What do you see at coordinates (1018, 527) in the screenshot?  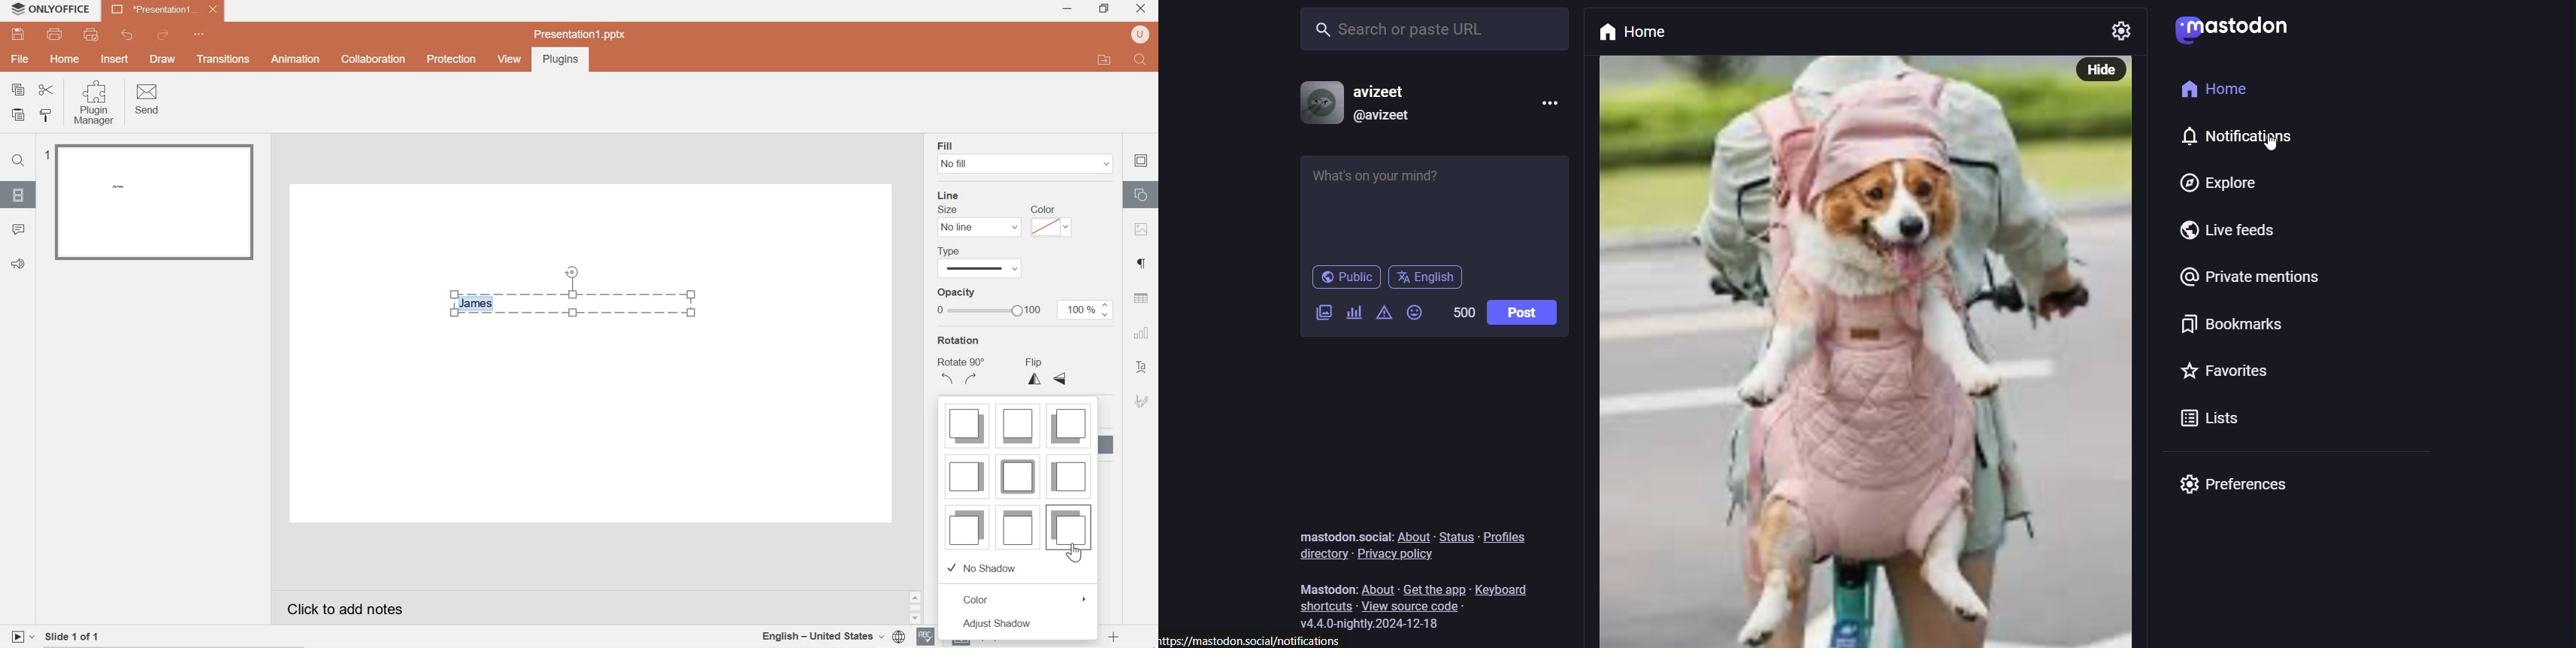 I see `shadow style` at bounding box center [1018, 527].